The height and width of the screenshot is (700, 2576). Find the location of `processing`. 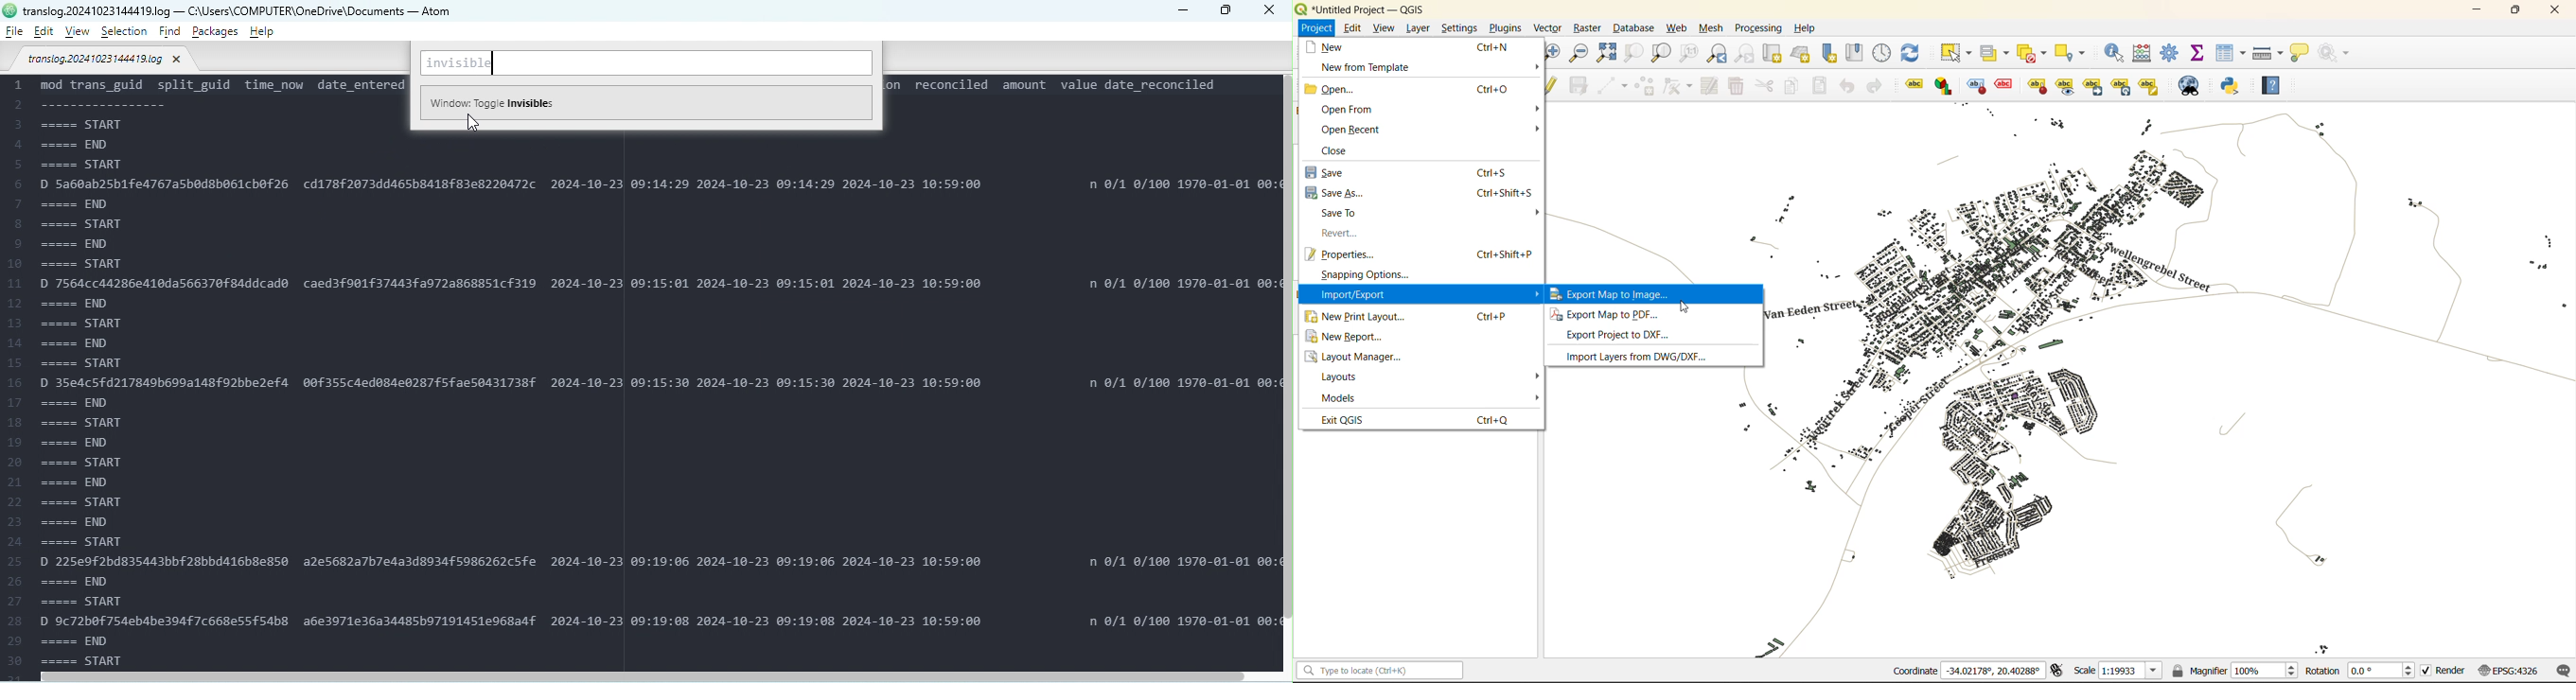

processing is located at coordinates (1761, 29).